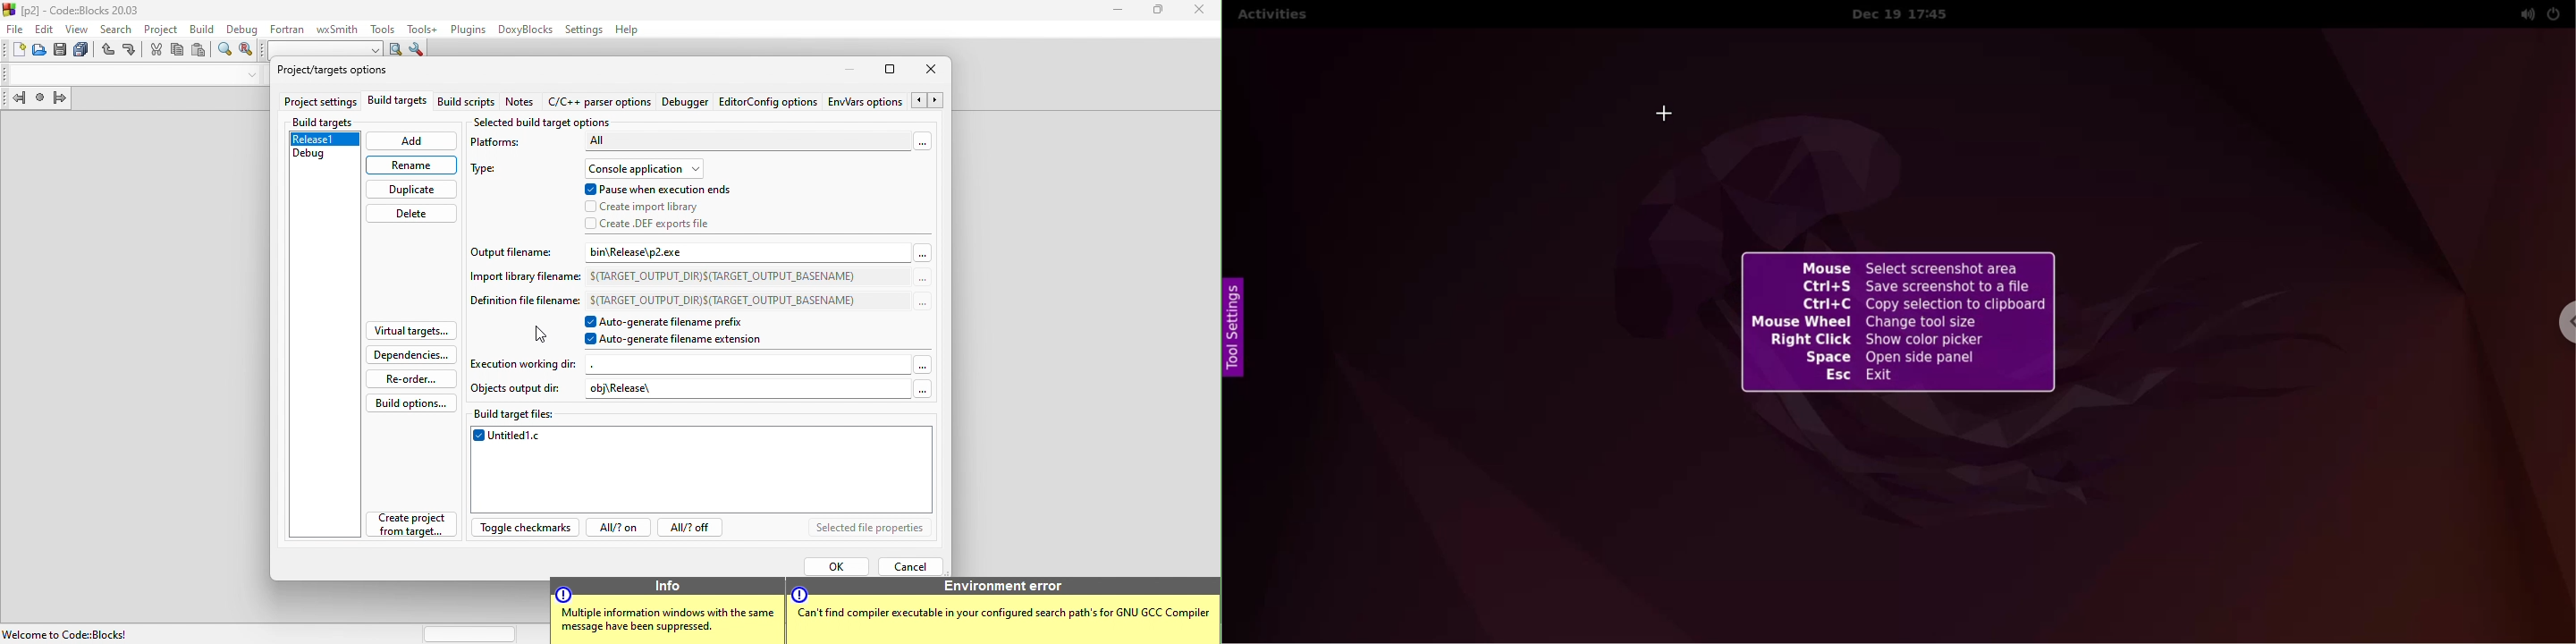  What do you see at coordinates (925, 143) in the screenshot?
I see `more` at bounding box center [925, 143].